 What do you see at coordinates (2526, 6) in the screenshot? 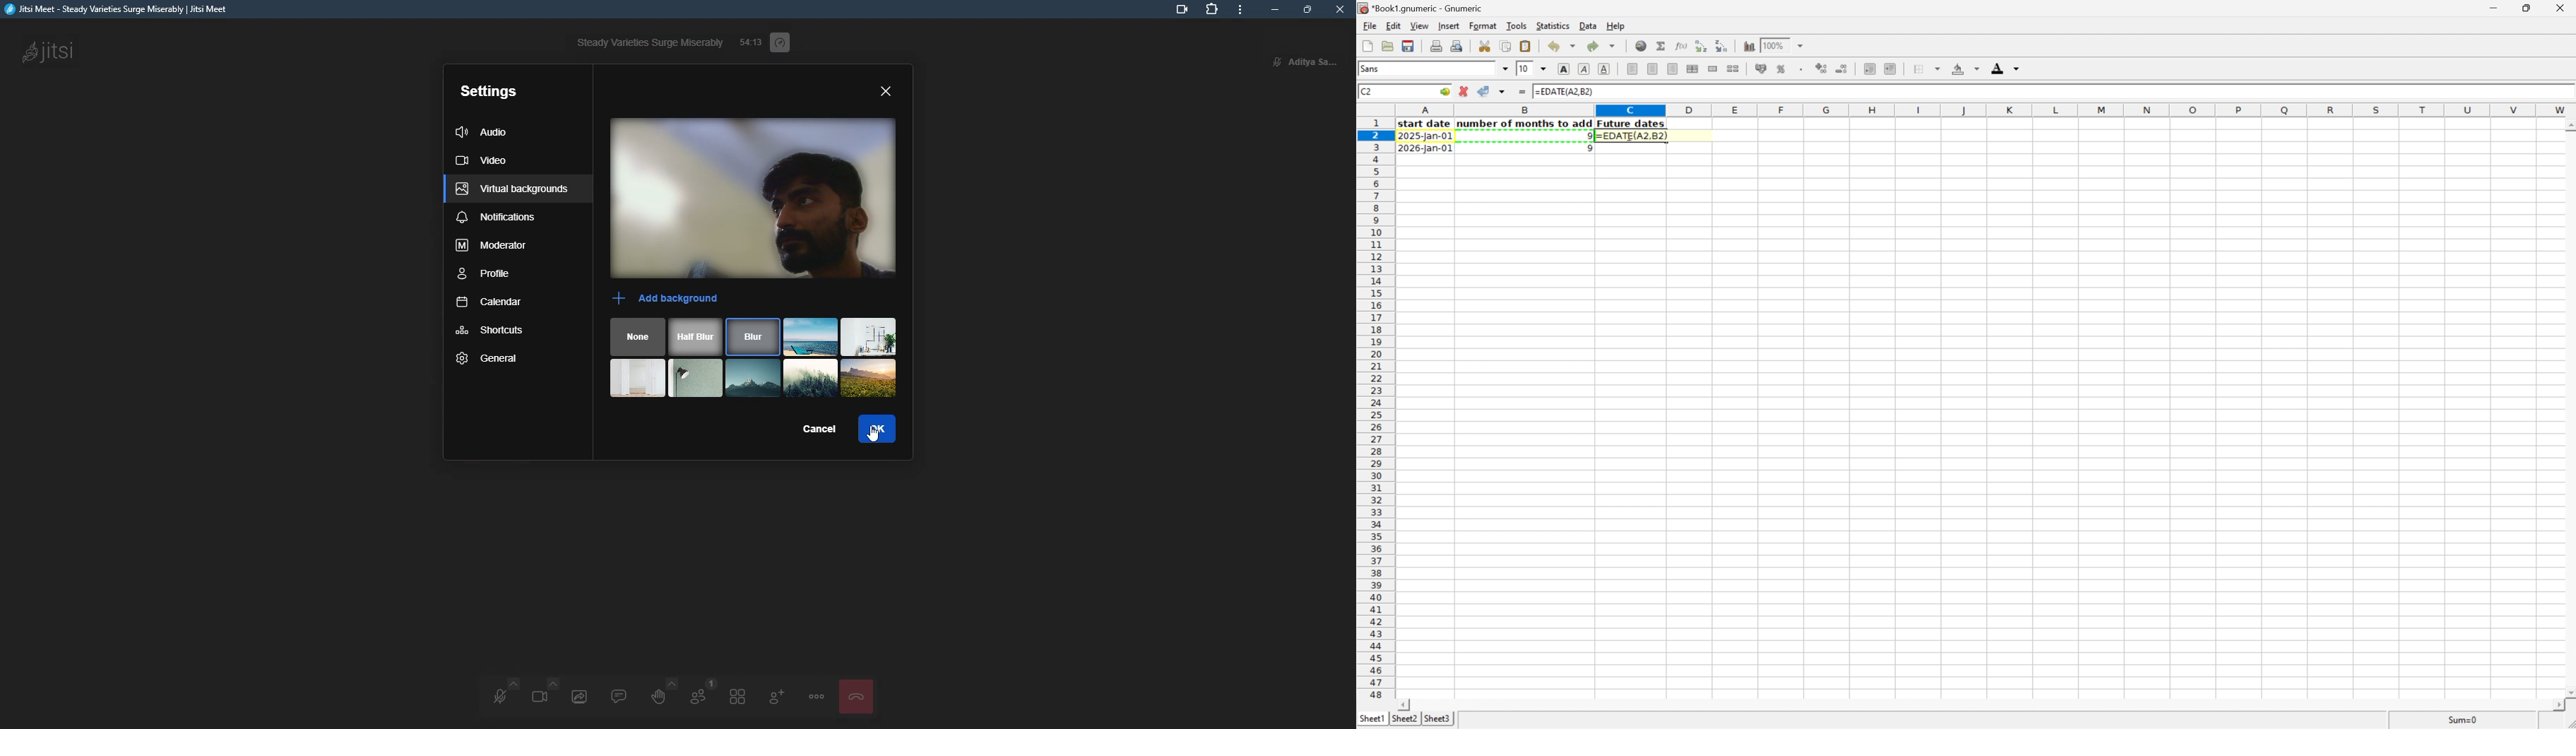
I see `Restore Down` at bounding box center [2526, 6].